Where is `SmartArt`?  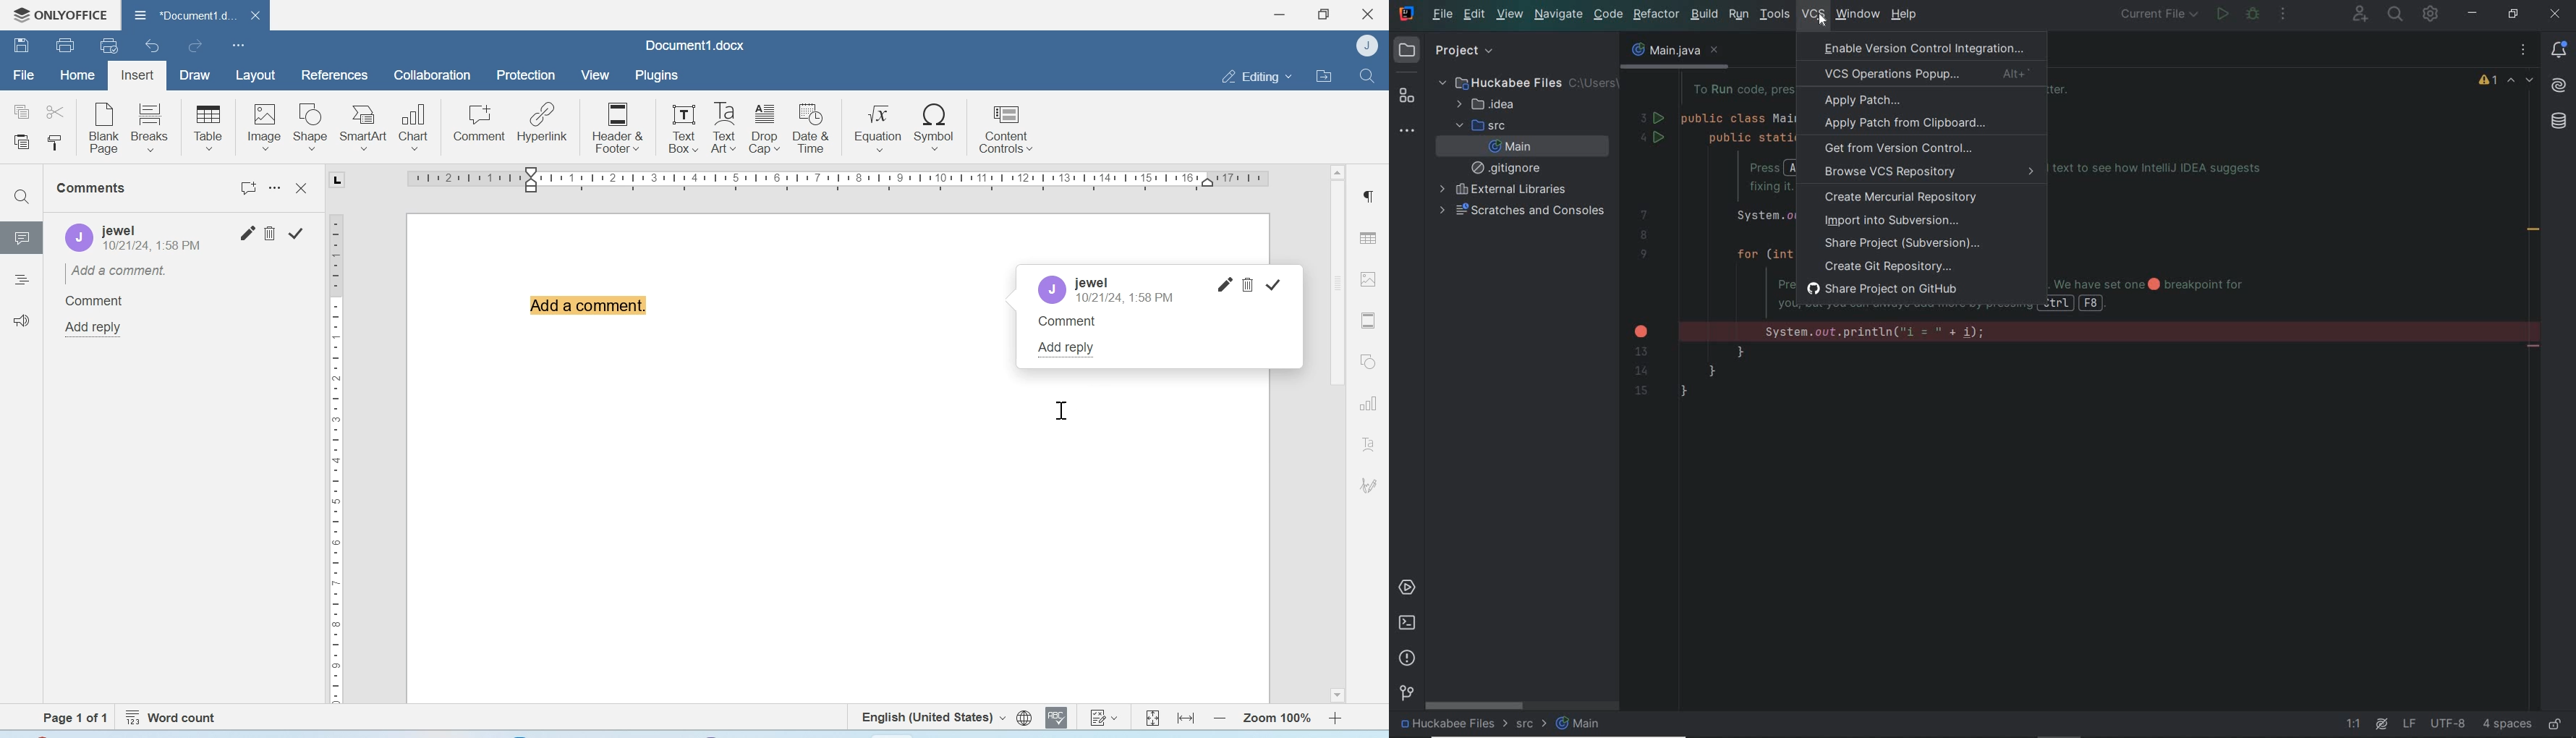
SmartArt is located at coordinates (364, 127).